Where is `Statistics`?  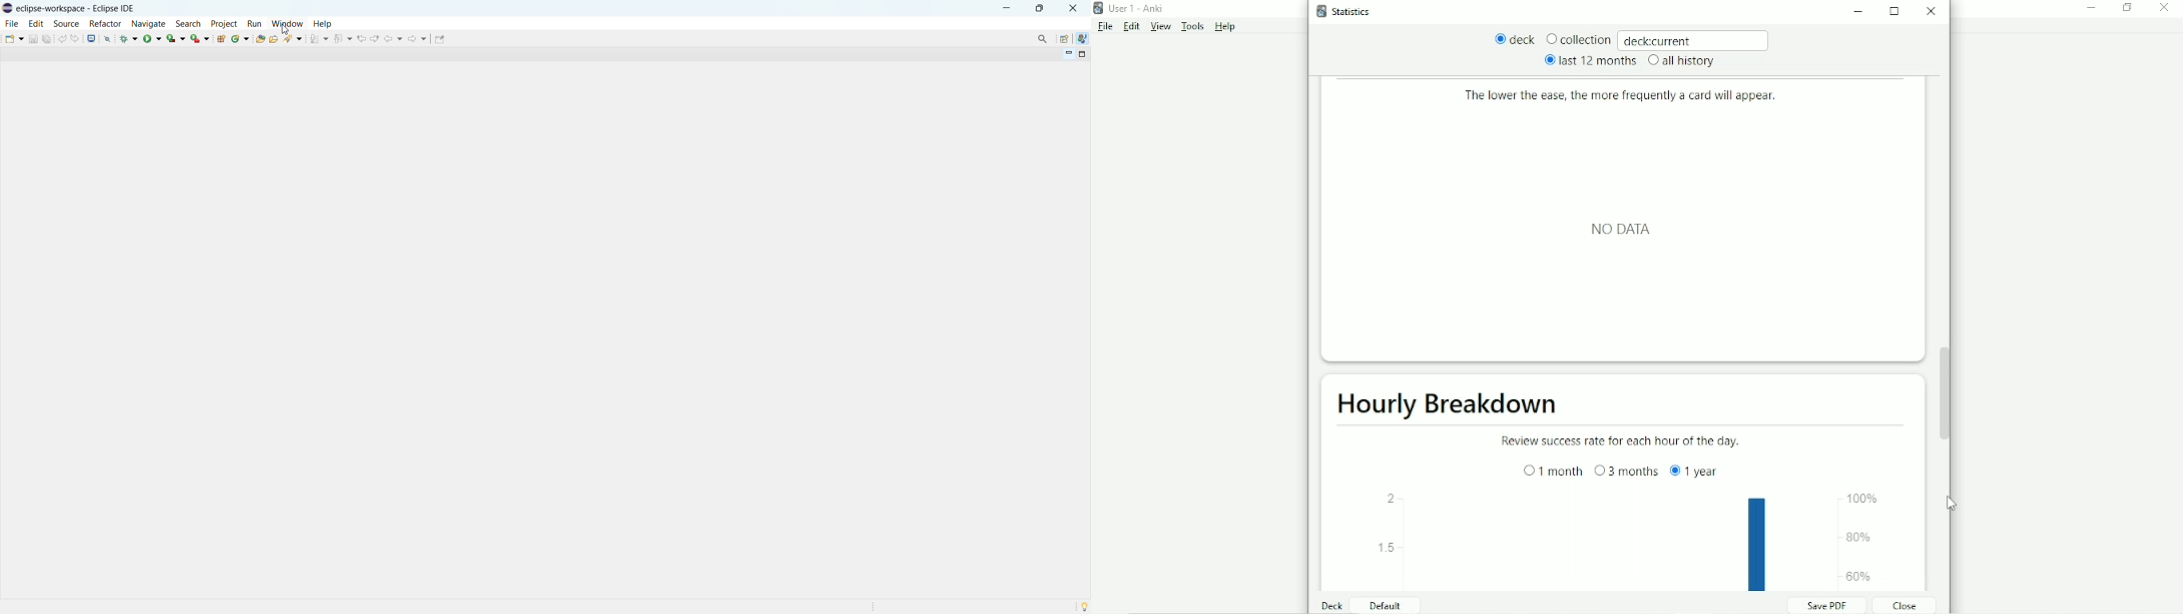 Statistics is located at coordinates (1348, 11).